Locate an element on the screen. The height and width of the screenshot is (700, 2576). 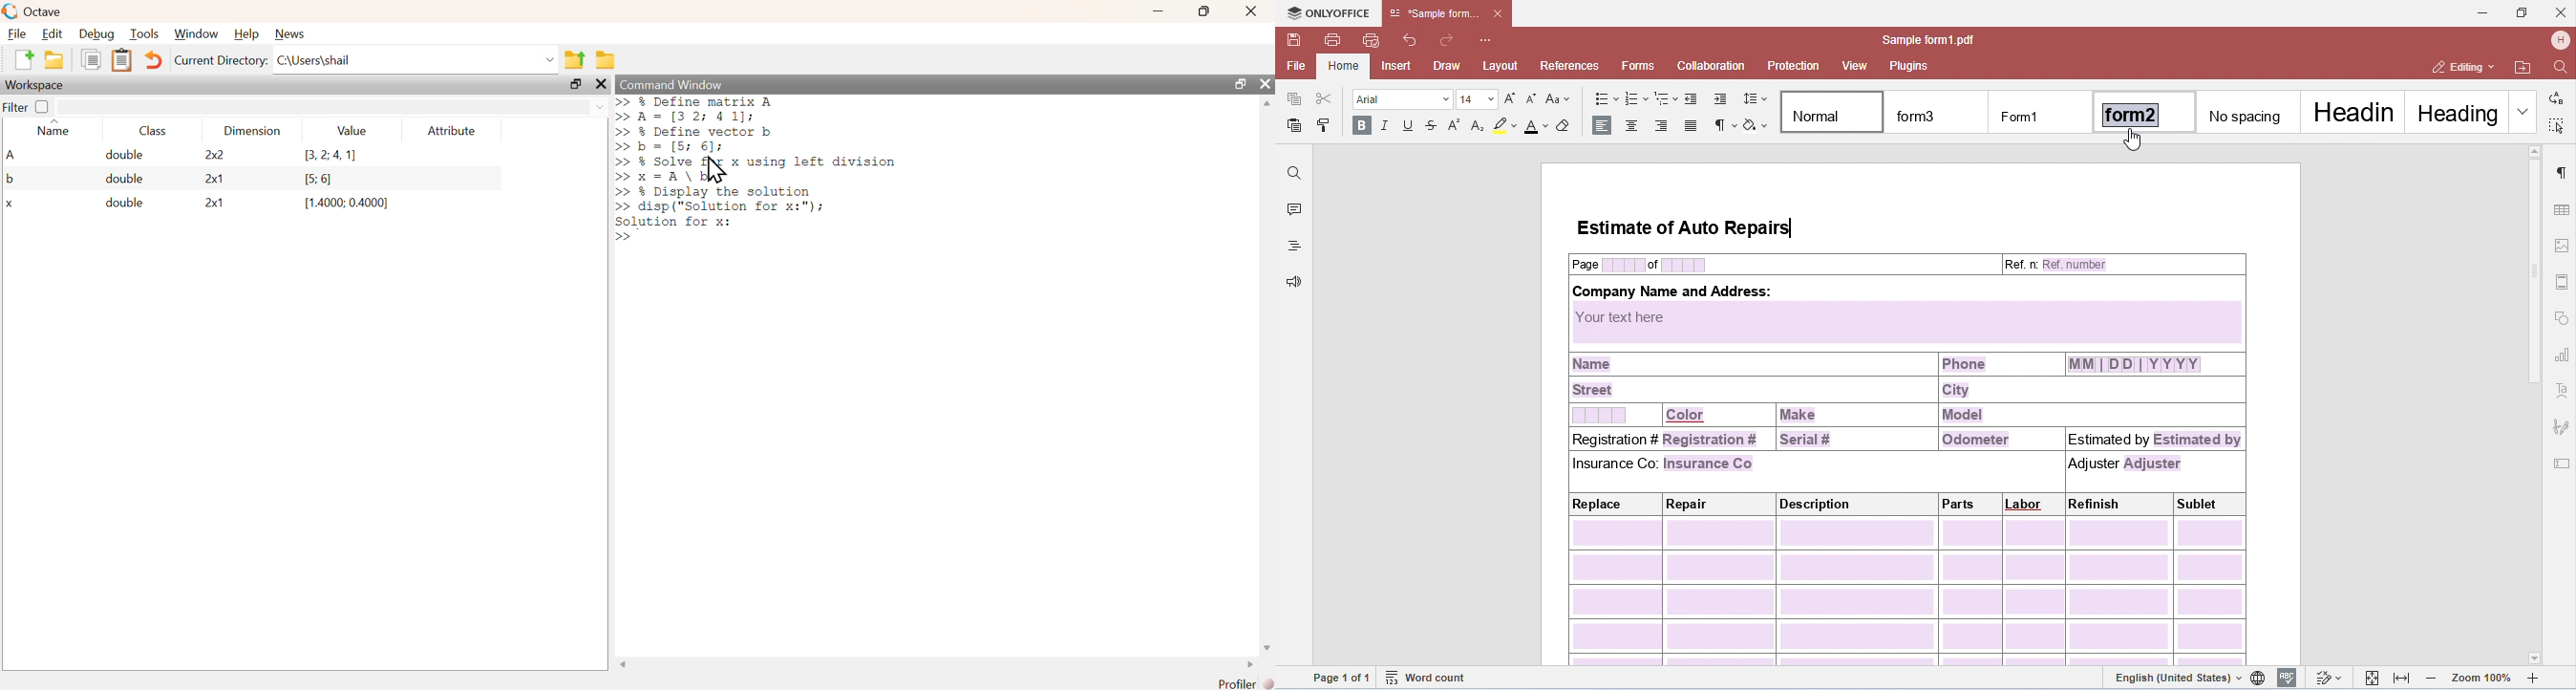
close is located at coordinates (1250, 12).